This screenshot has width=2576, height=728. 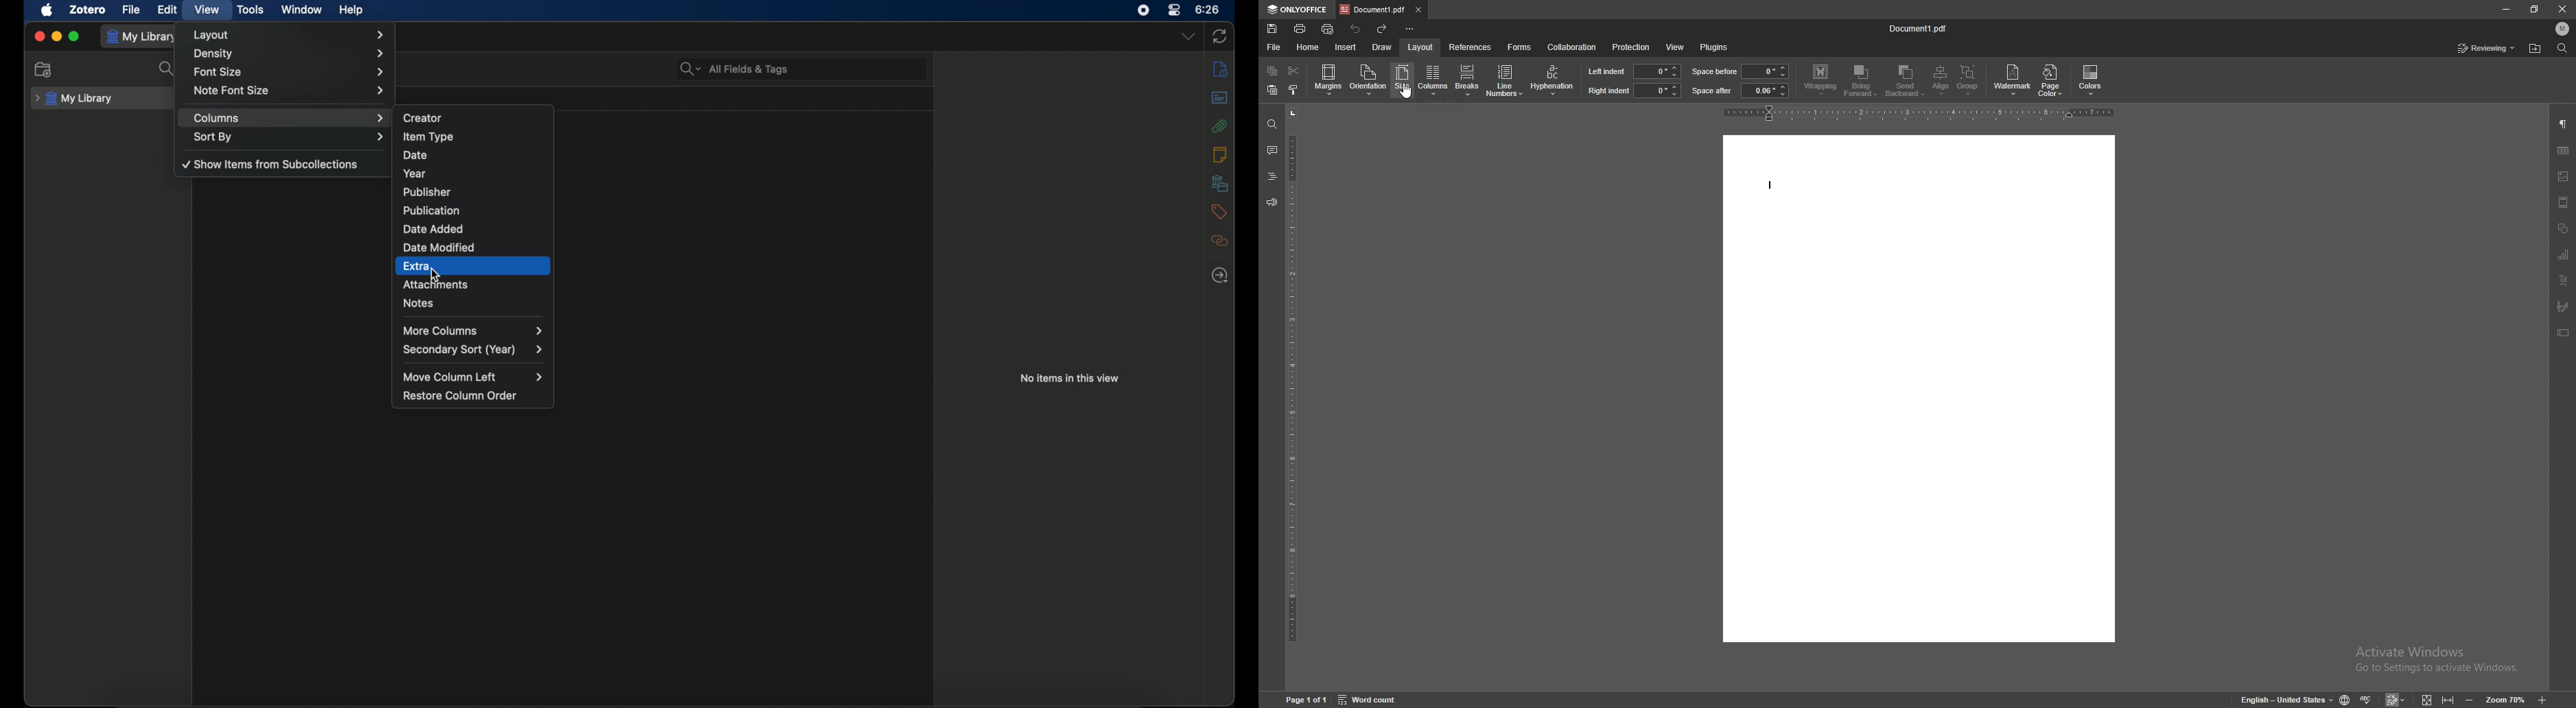 What do you see at coordinates (1420, 47) in the screenshot?
I see `layout` at bounding box center [1420, 47].